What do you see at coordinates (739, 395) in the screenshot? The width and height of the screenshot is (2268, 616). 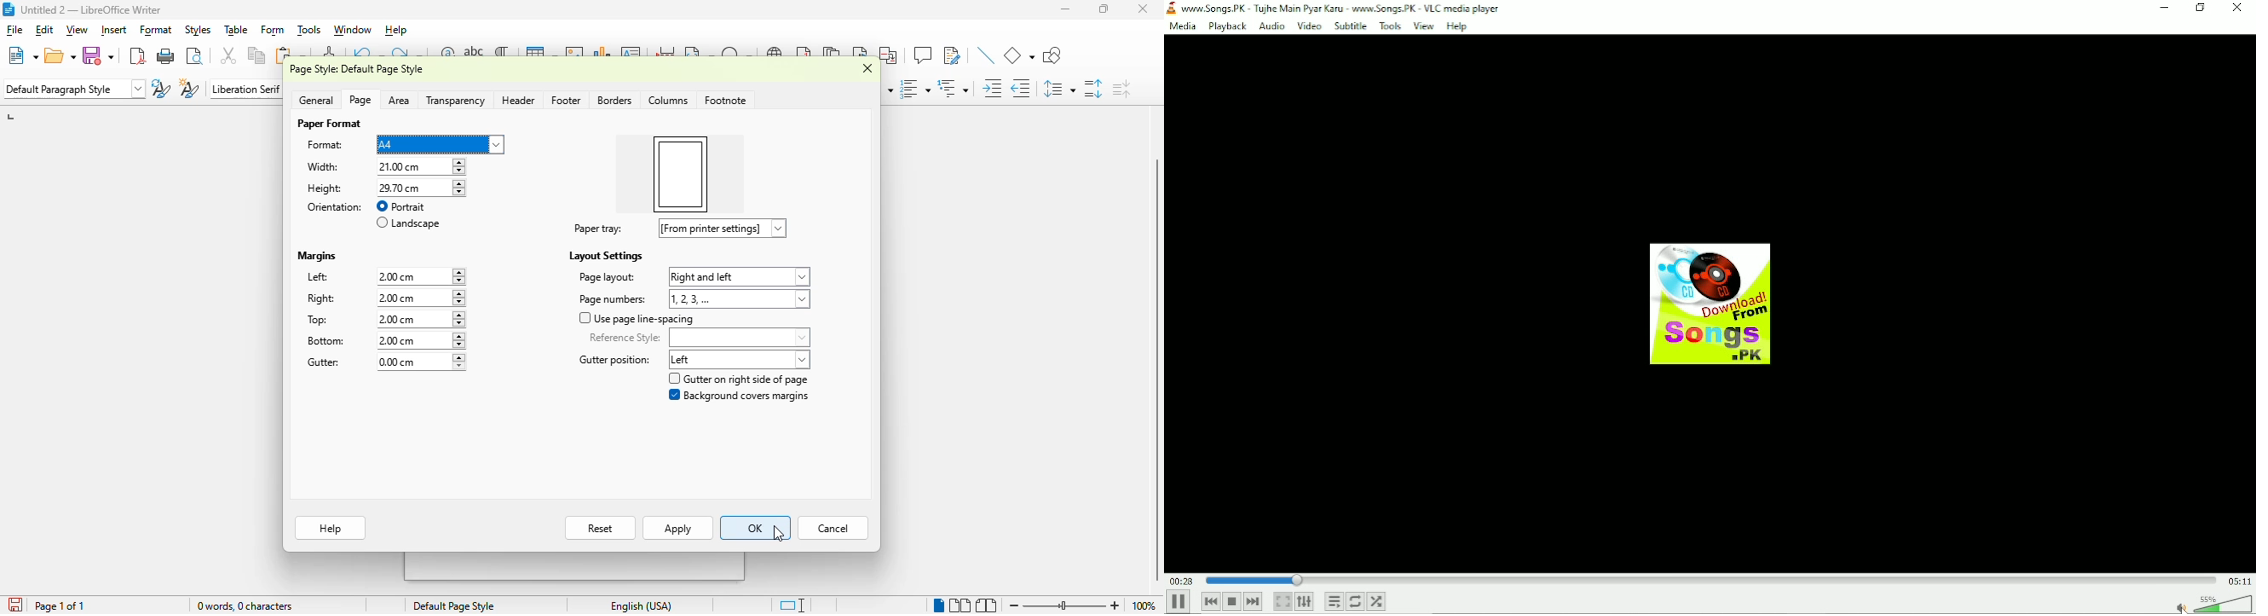 I see `background covers margin` at bounding box center [739, 395].